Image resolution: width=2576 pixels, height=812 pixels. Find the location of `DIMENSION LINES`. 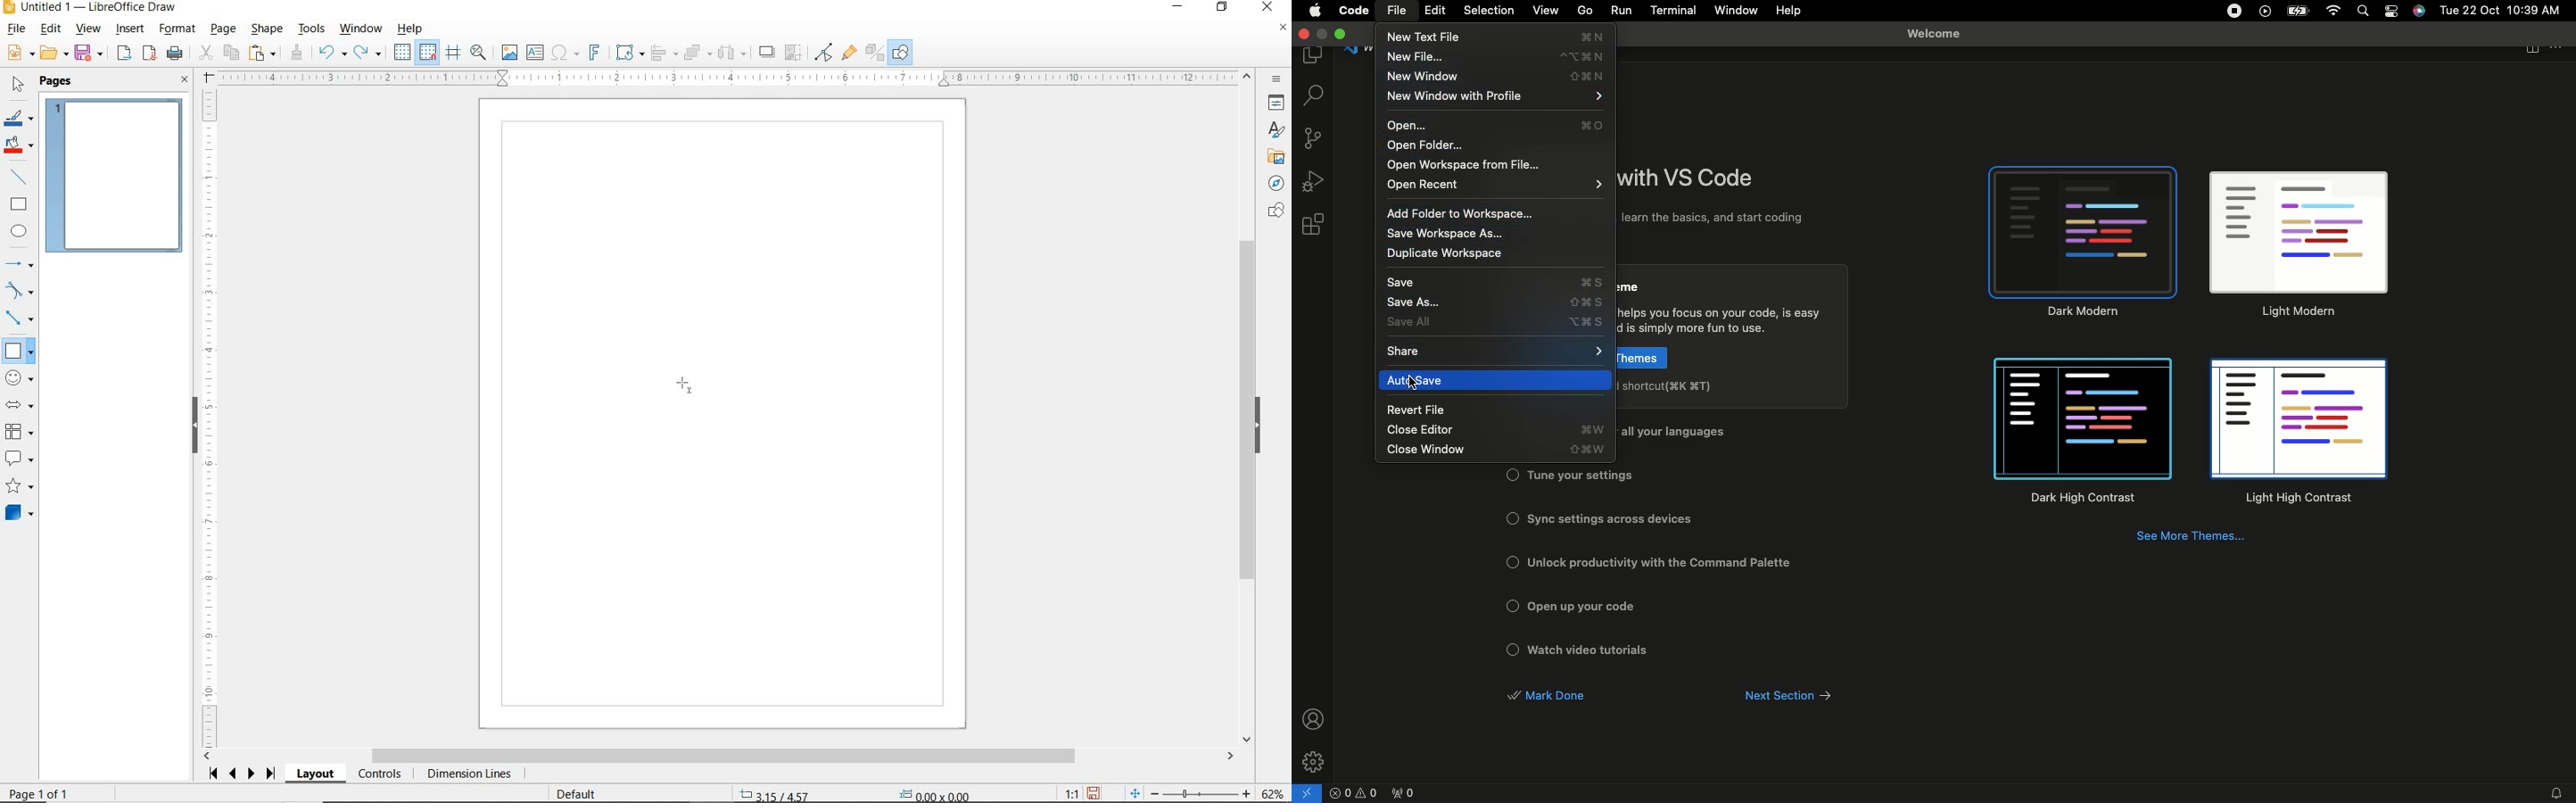

DIMENSION LINES is located at coordinates (468, 775).